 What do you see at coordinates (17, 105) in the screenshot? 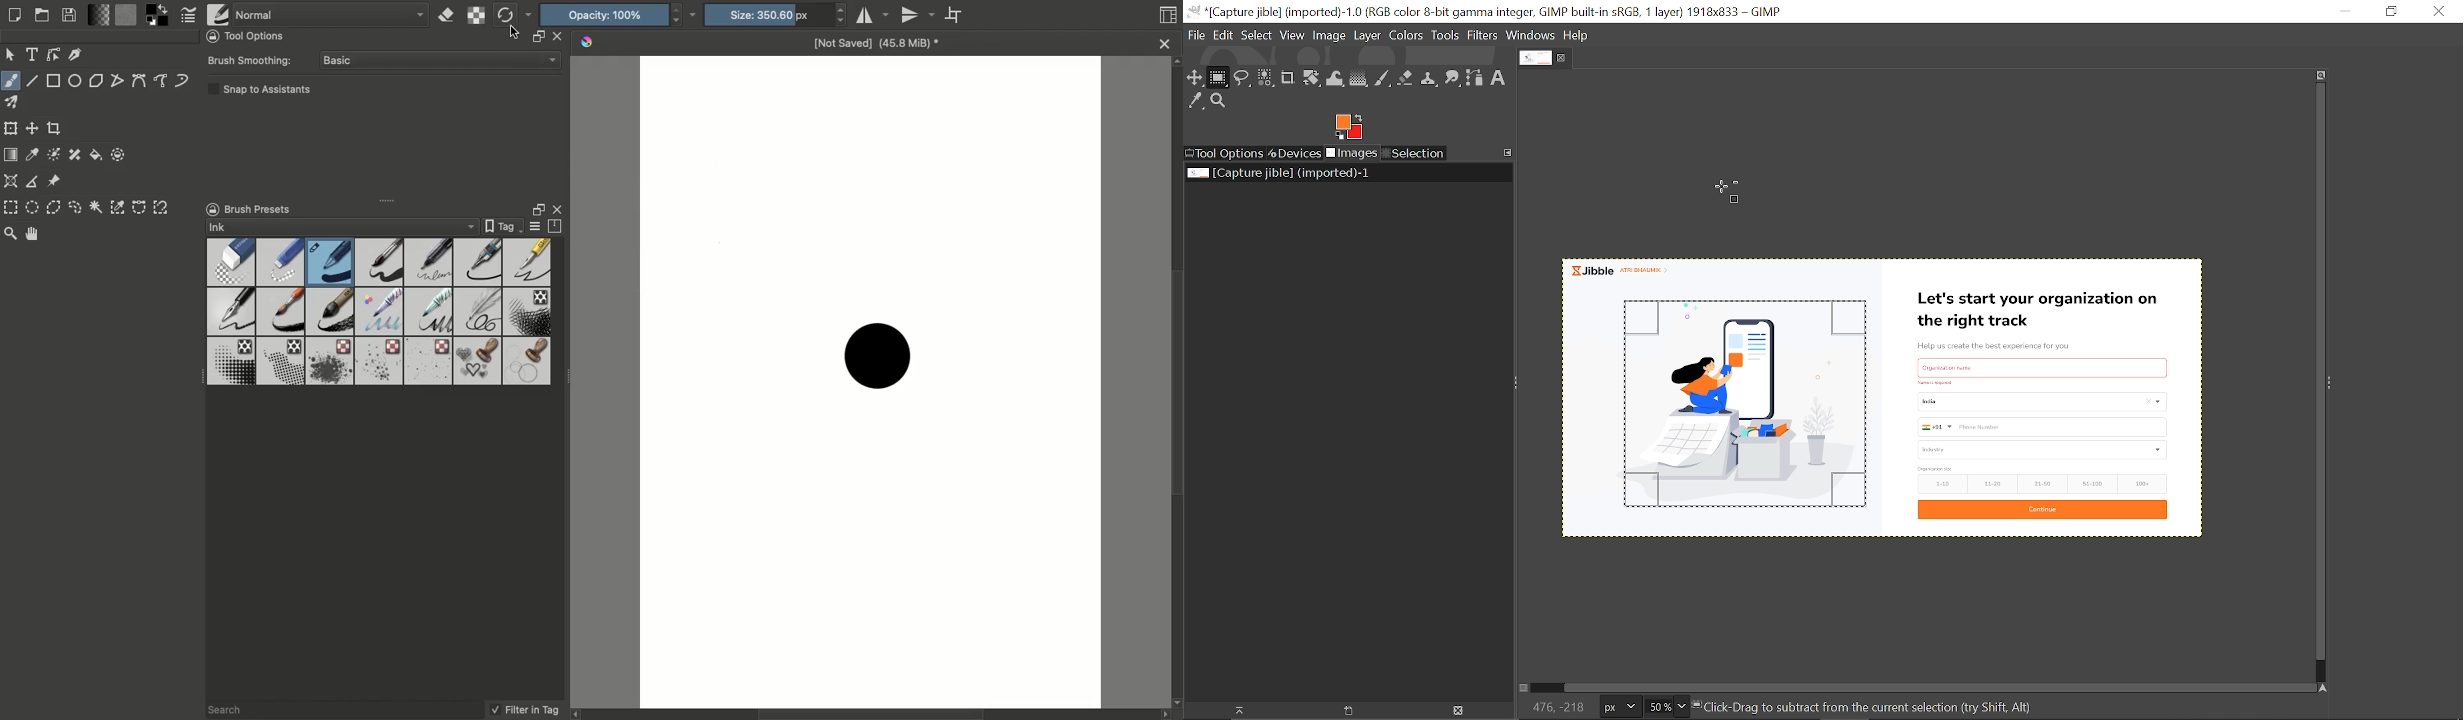
I see `Multibrush tool` at bounding box center [17, 105].